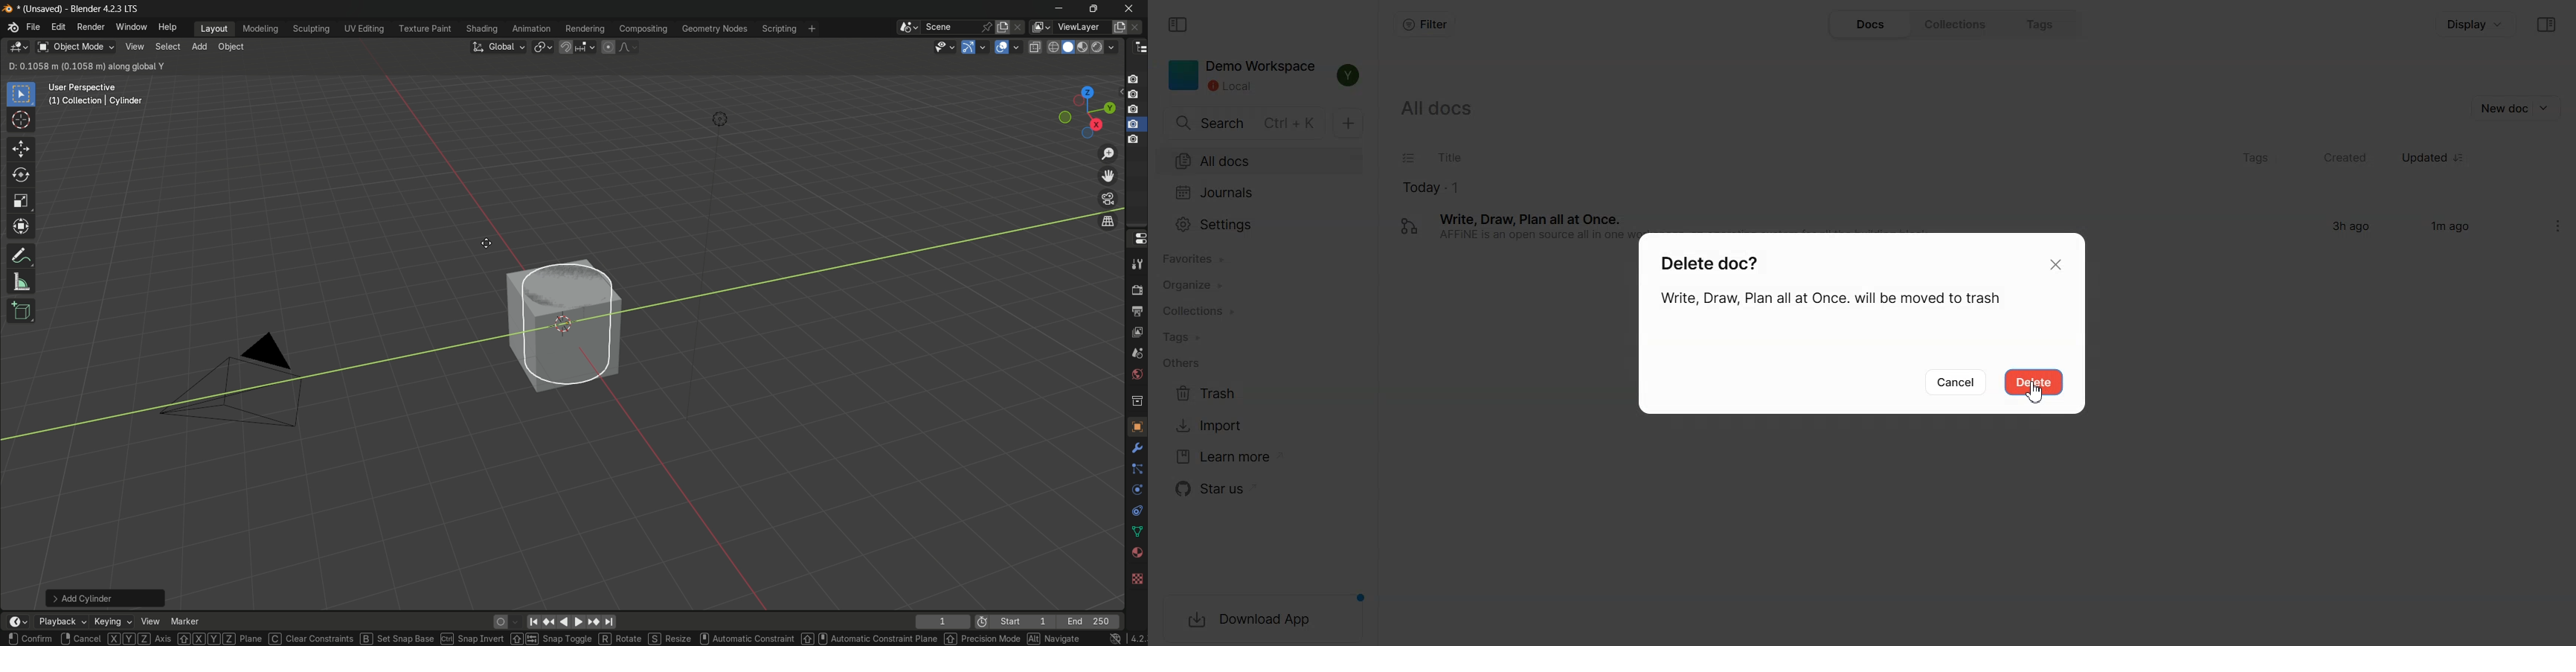 This screenshot has width=2576, height=672. What do you see at coordinates (22, 121) in the screenshot?
I see `cursor` at bounding box center [22, 121].